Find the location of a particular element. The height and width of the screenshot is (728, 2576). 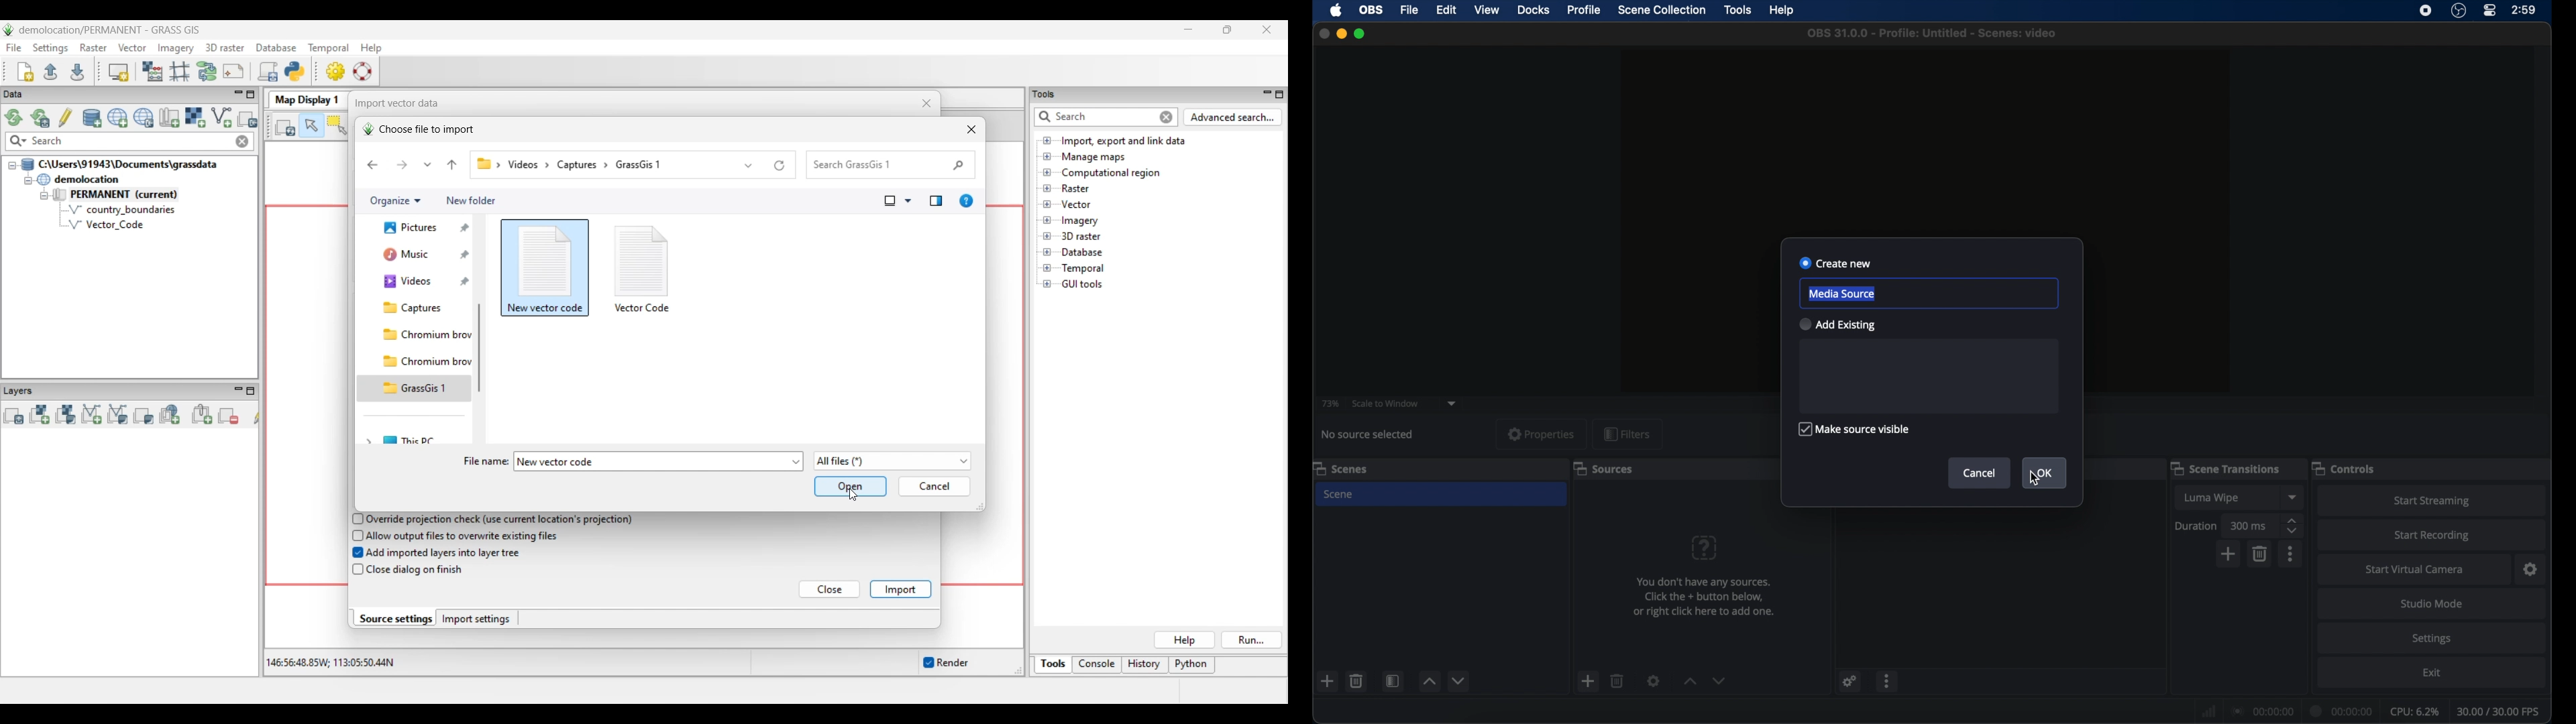

control center is located at coordinates (2489, 11).